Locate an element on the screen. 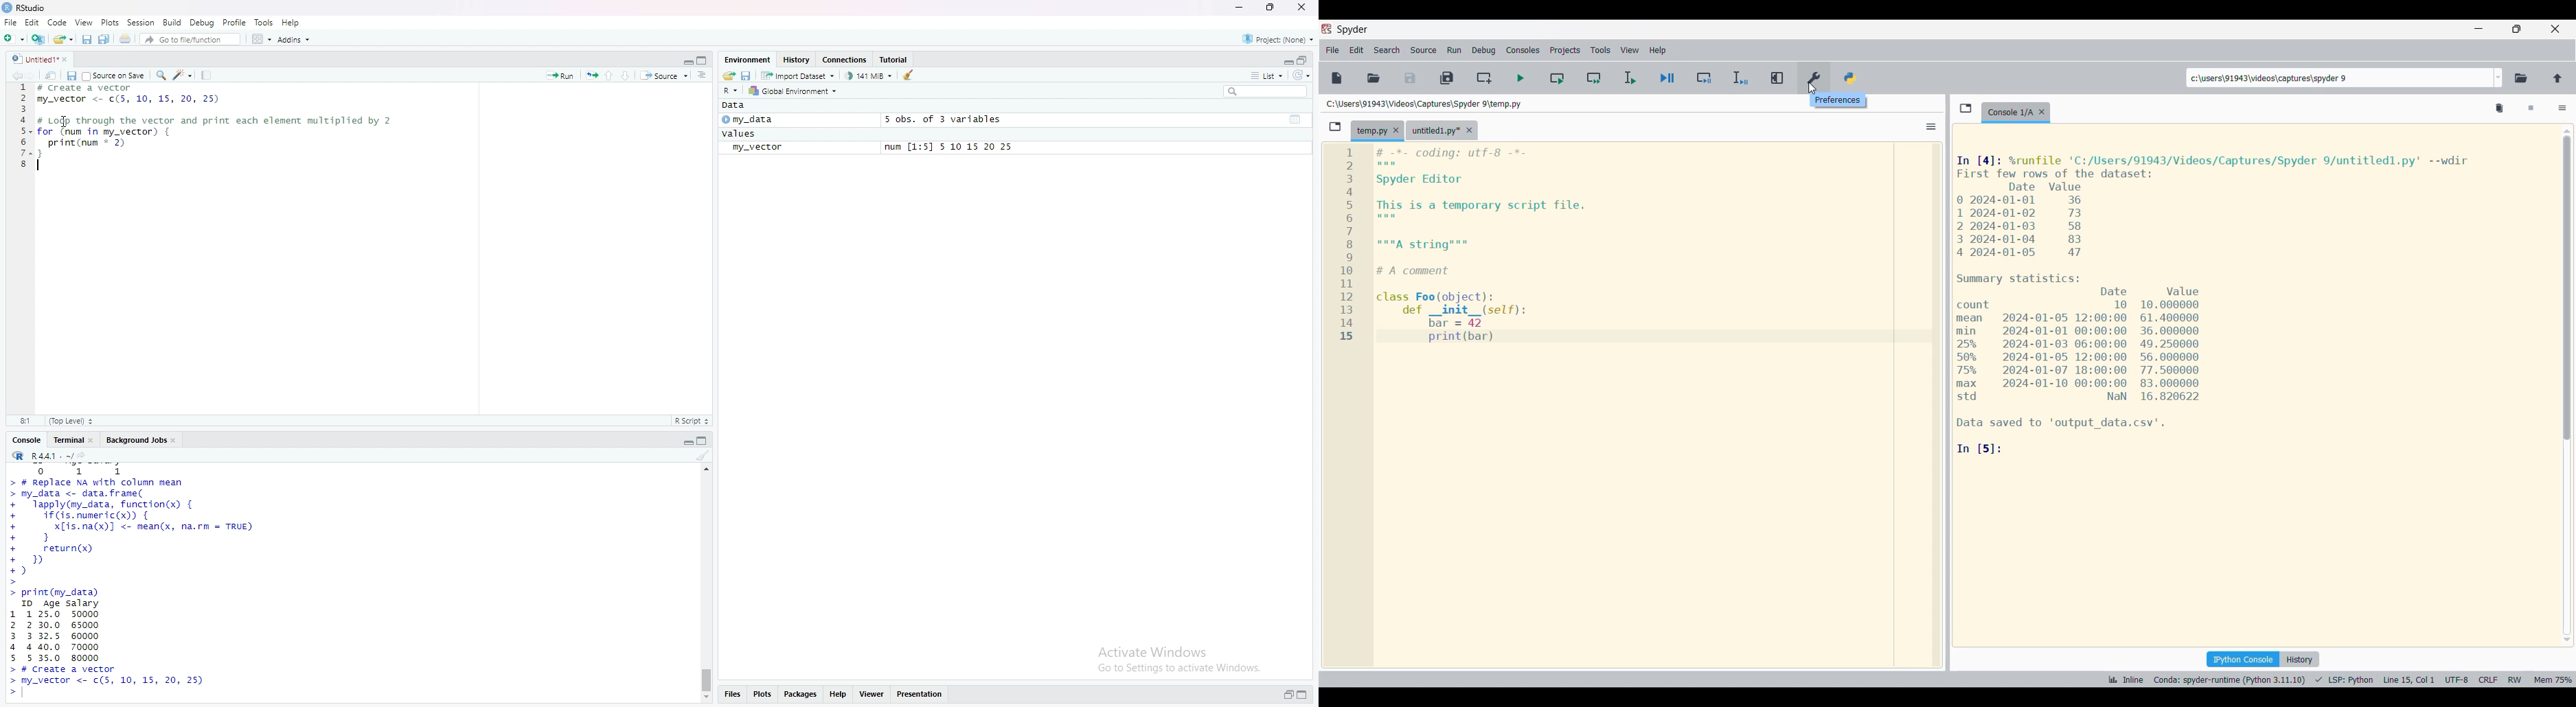 This screenshot has width=2576, height=728. Code details is located at coordinates (2244, 306).